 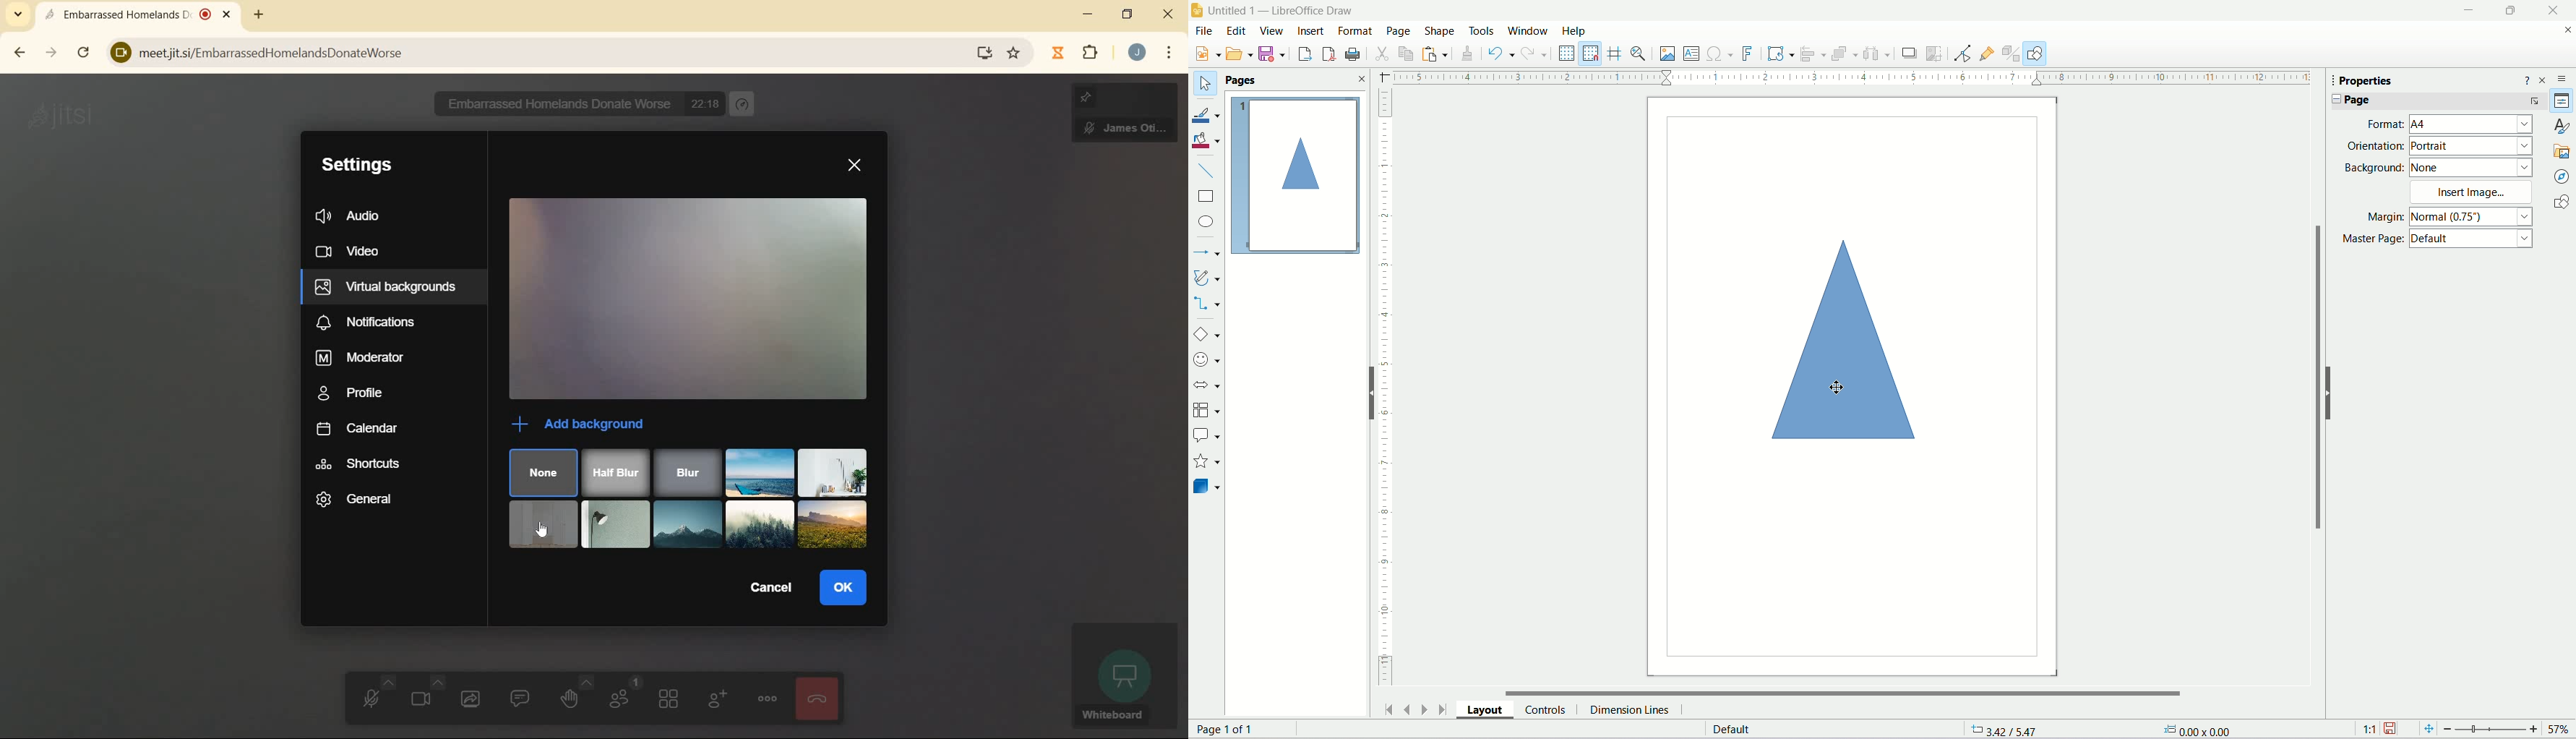 I want to click on Properties, so click(x=2564, y=101).